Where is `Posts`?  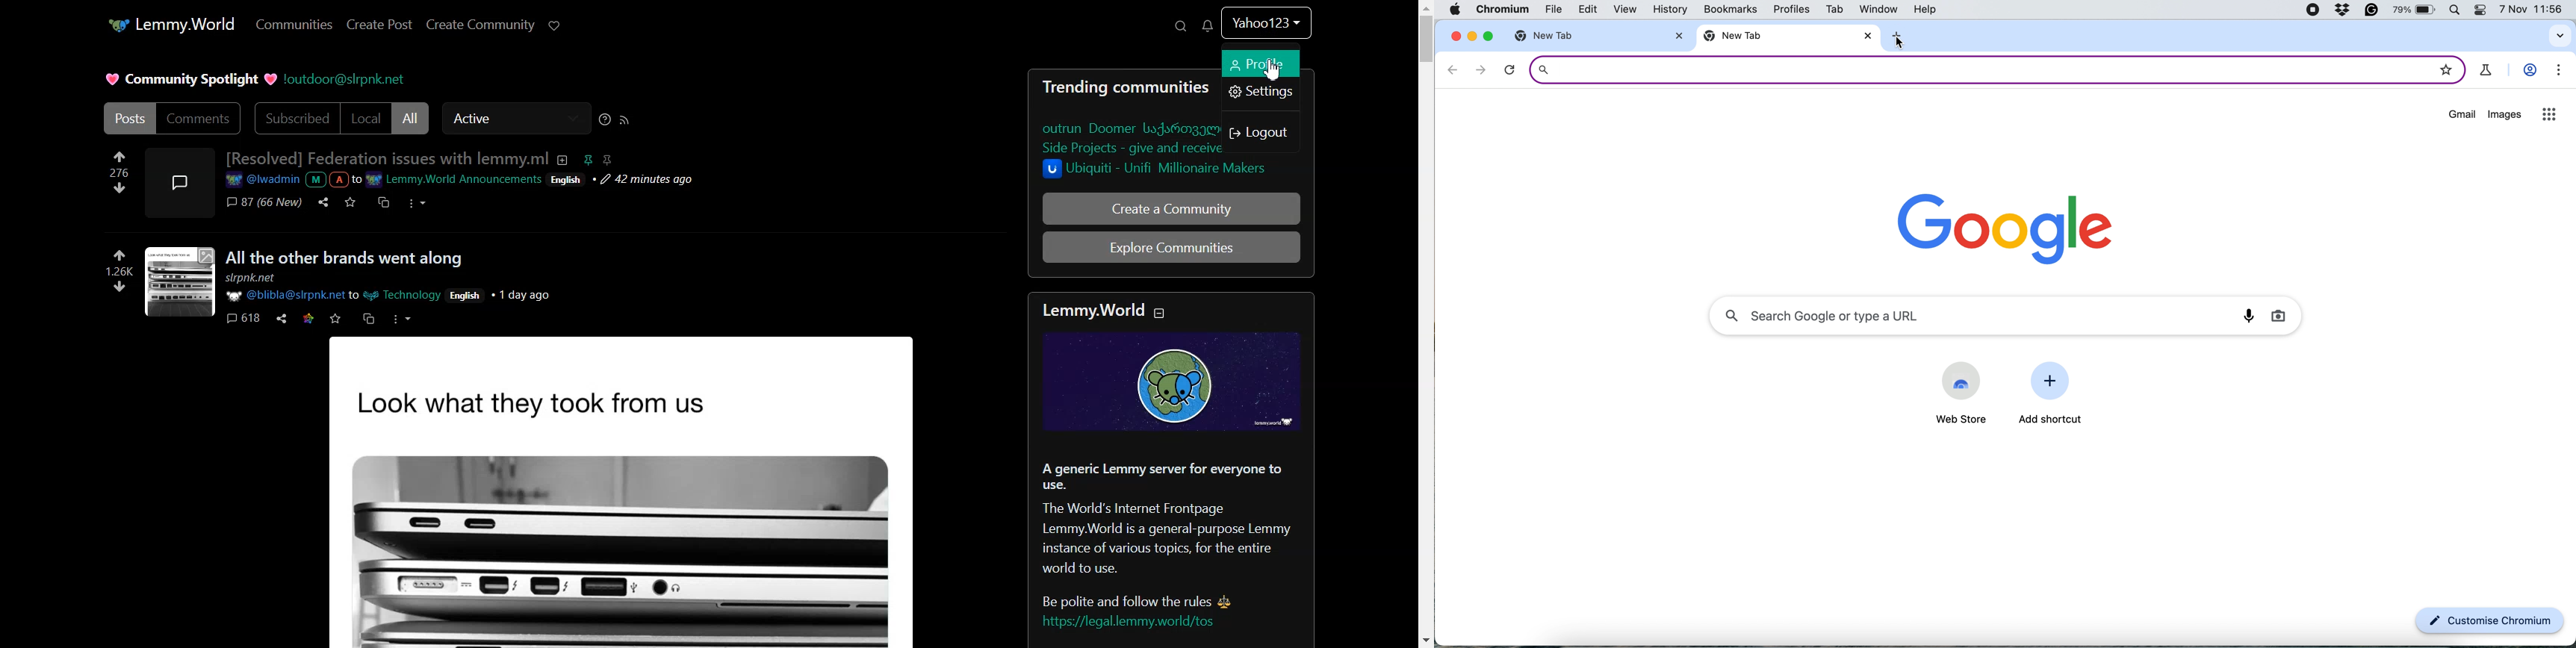 Posts is located at coordinates (127, 118).